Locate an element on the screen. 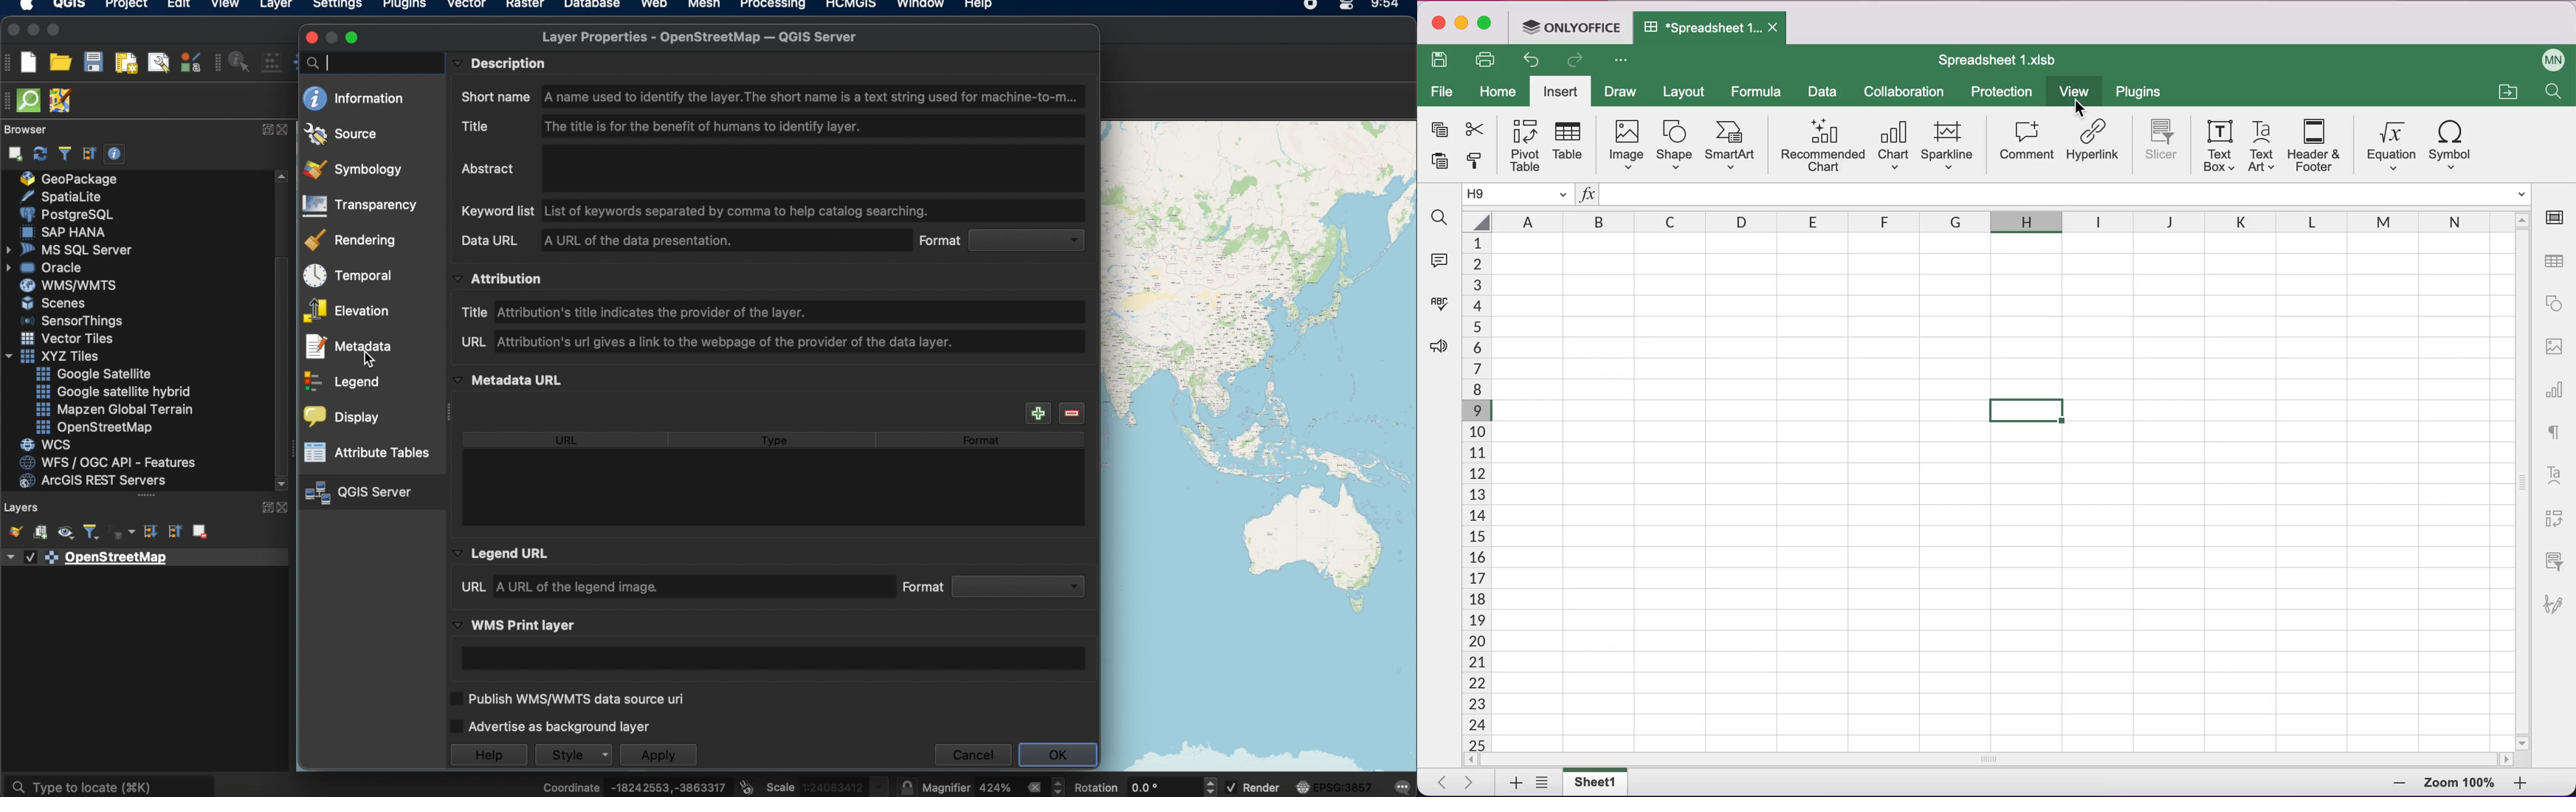 The width and height of the screenshot is (2576, 812). LAYER is located at coordinates (273, 7).